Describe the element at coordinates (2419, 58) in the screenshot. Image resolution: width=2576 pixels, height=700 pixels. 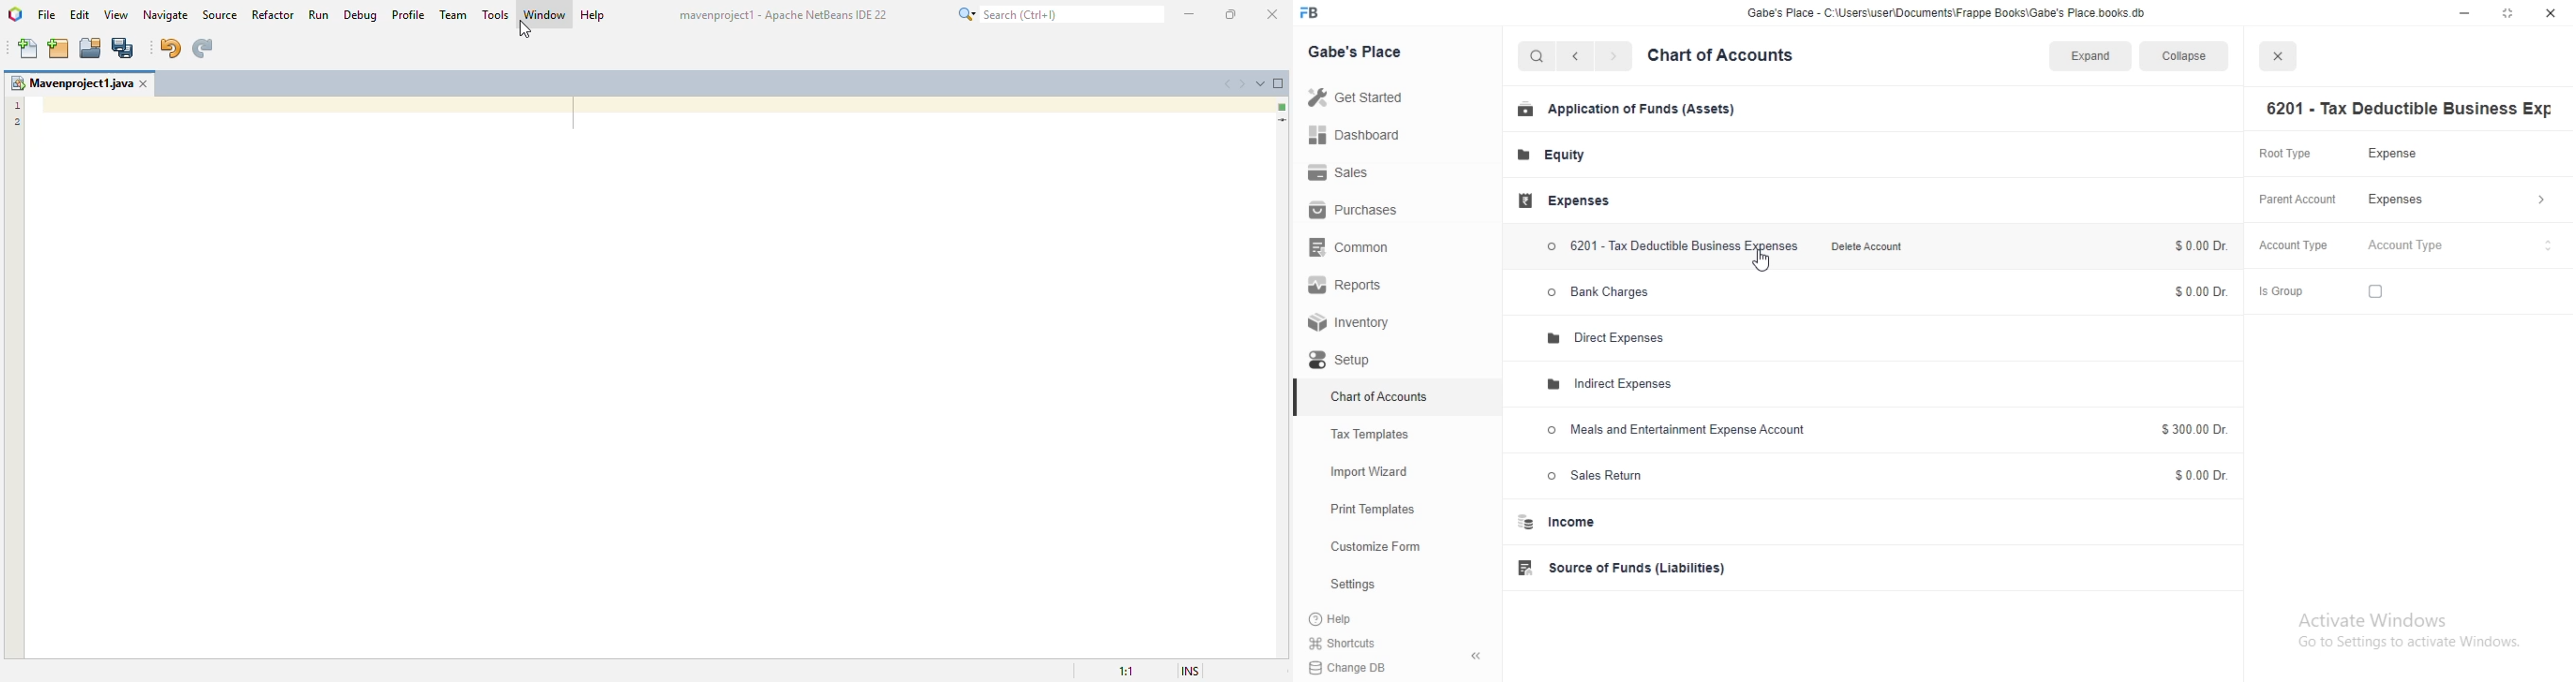
I see `Expand` at that location.